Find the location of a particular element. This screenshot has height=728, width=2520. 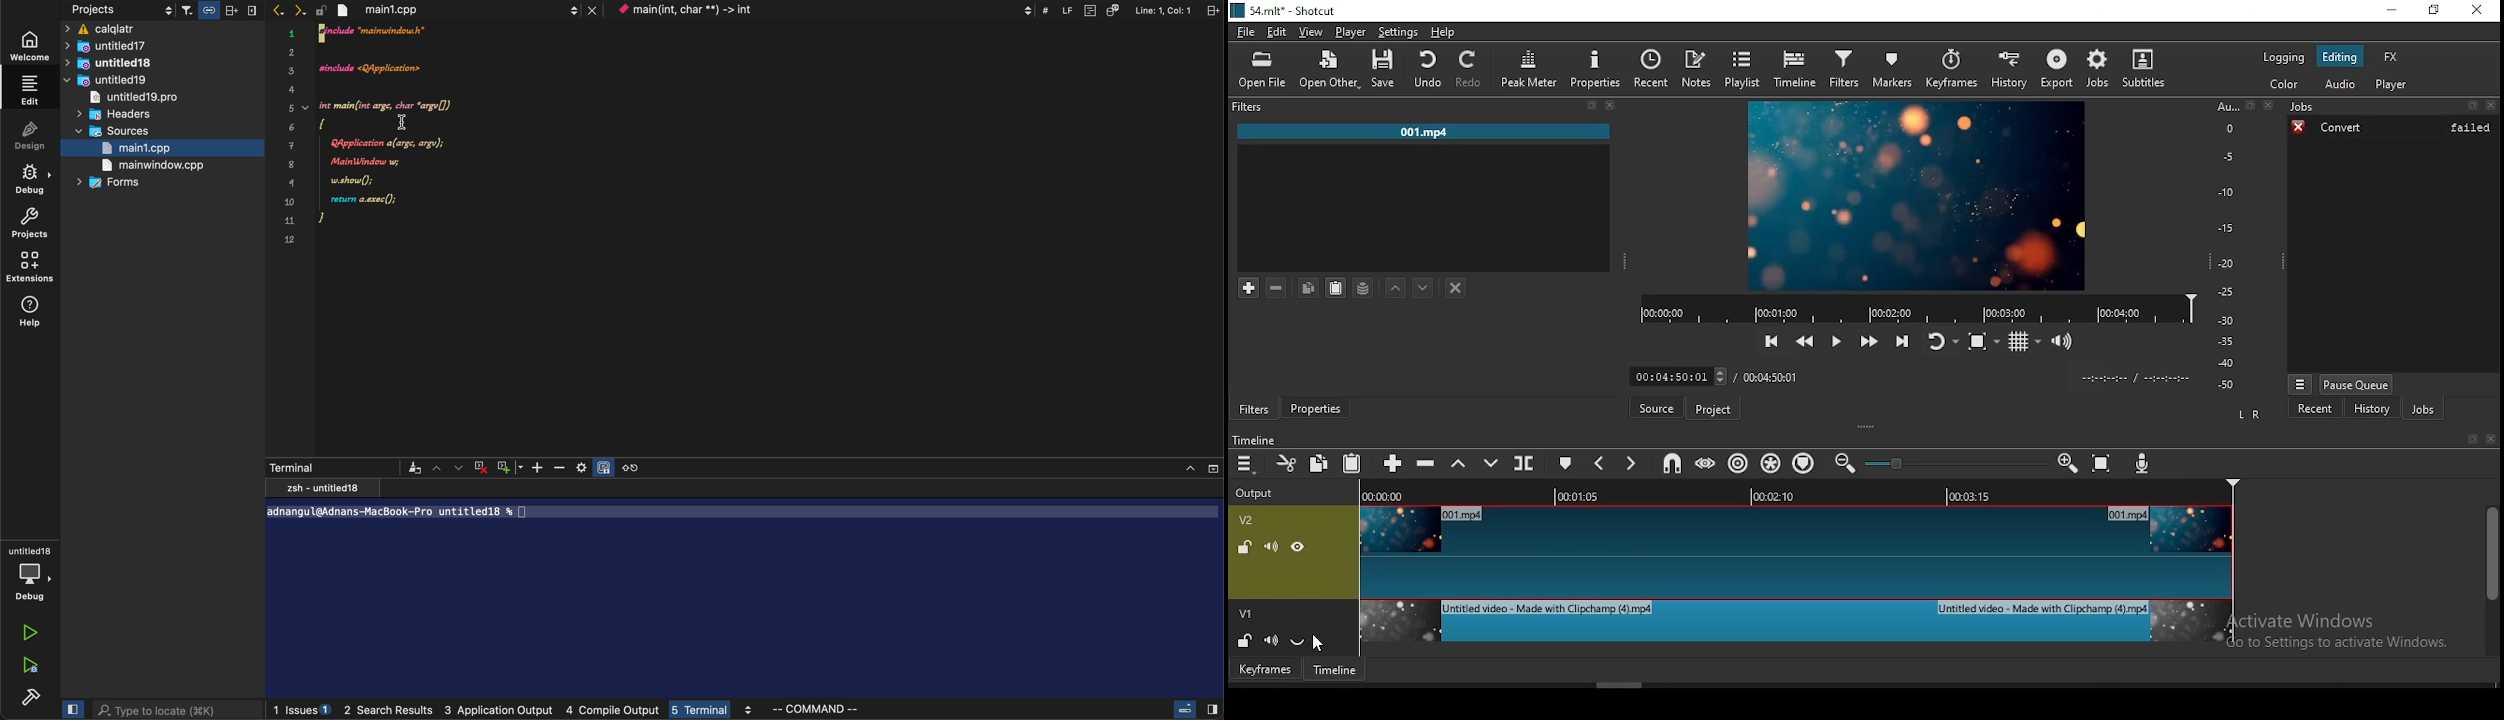

zoom timeline in is located at coordinates (1844, 464).